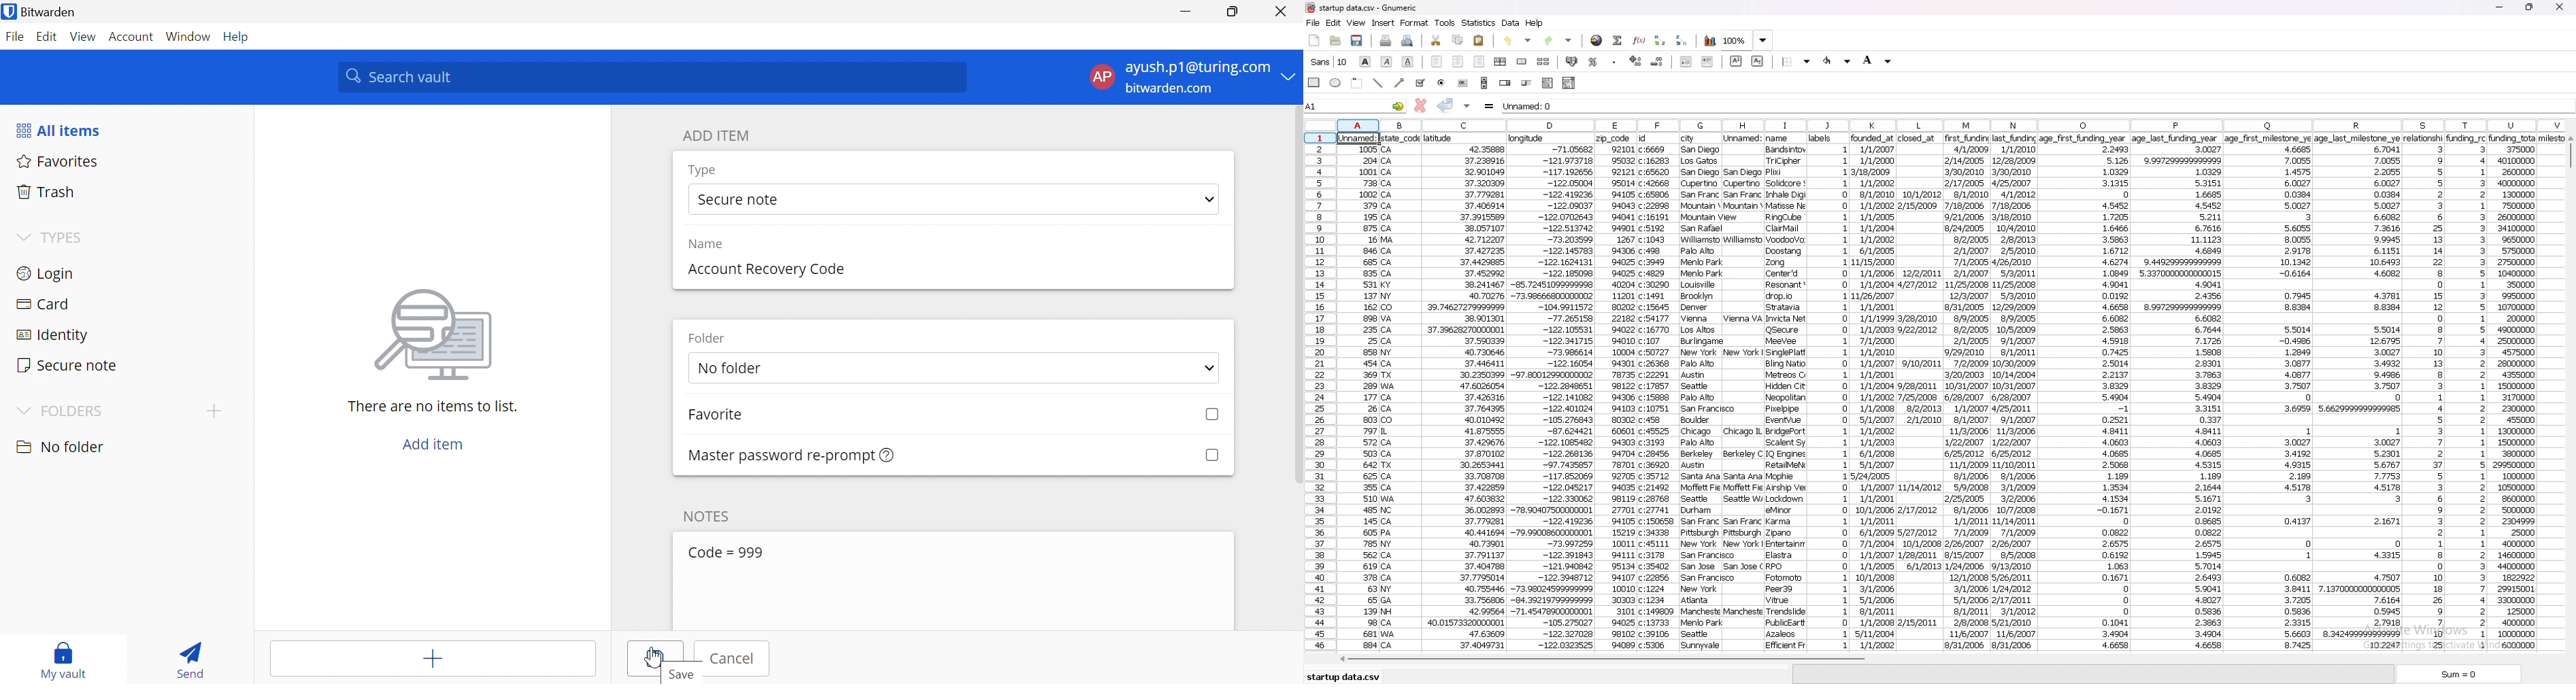 Image resolution: width=2576 pixels, height=700 pixels. Describe the element at coordinates (1520, 41) in the screenshot. I see `undo` at that location.